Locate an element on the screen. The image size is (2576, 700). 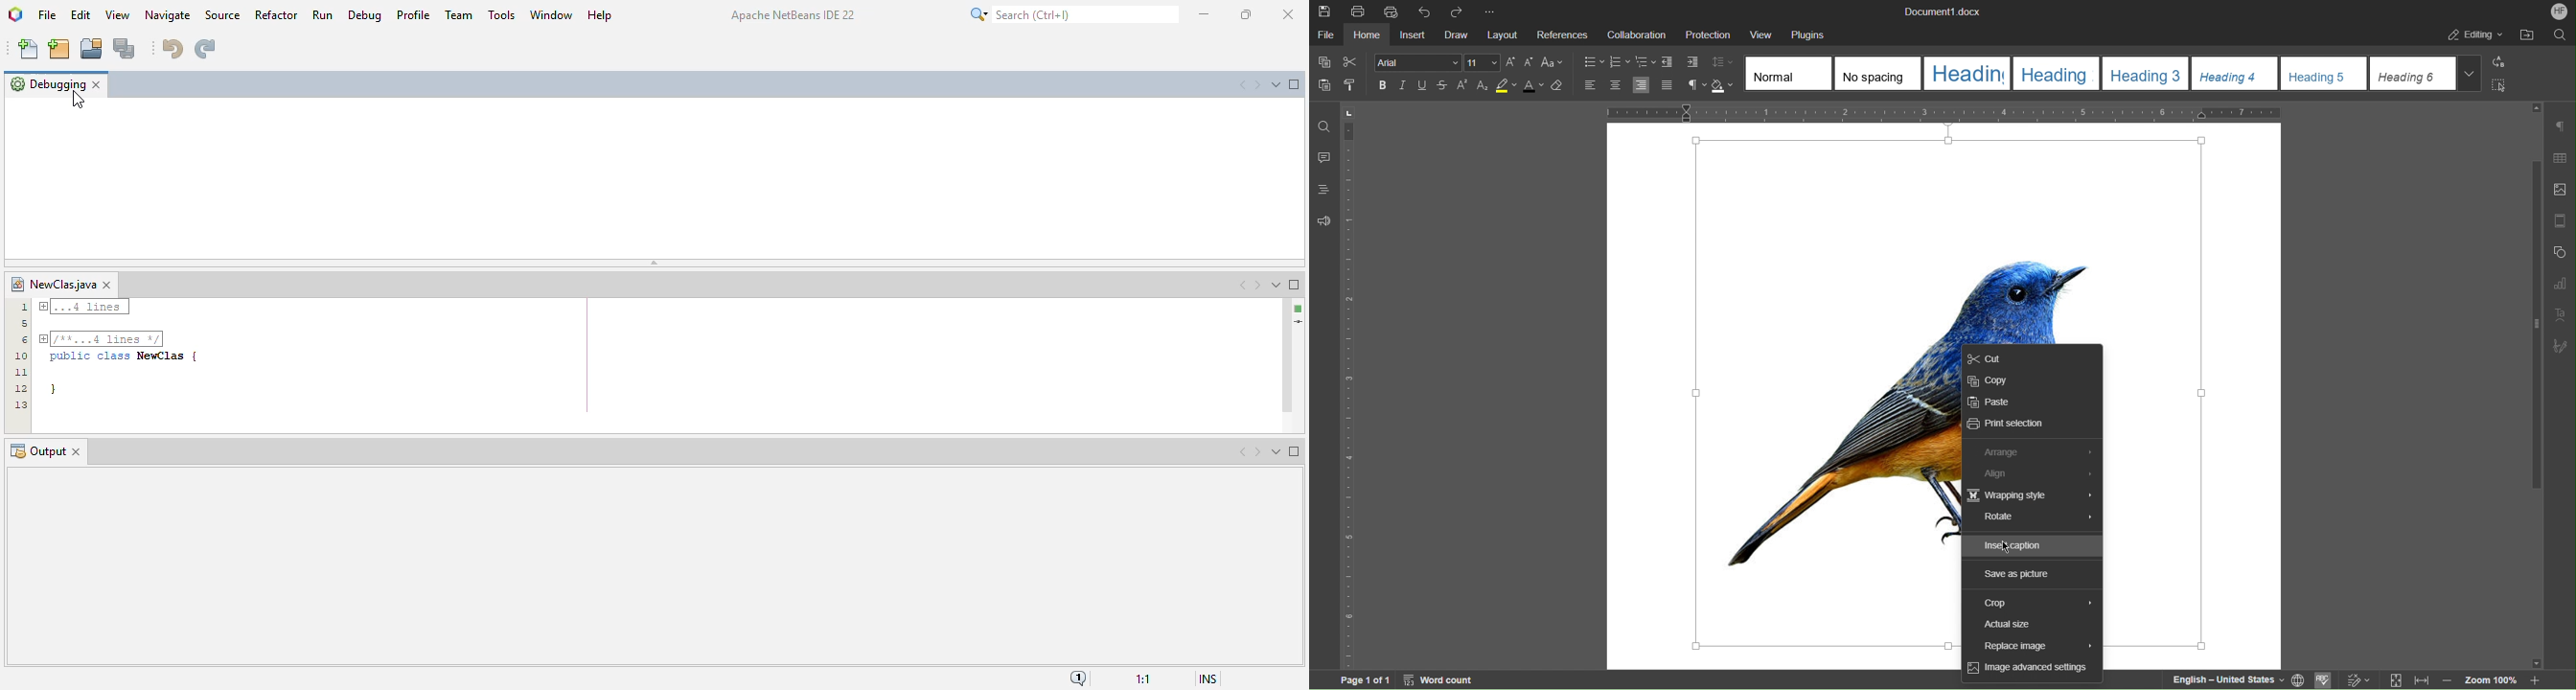
Document1.docx is located at coordinates (1942, 10).